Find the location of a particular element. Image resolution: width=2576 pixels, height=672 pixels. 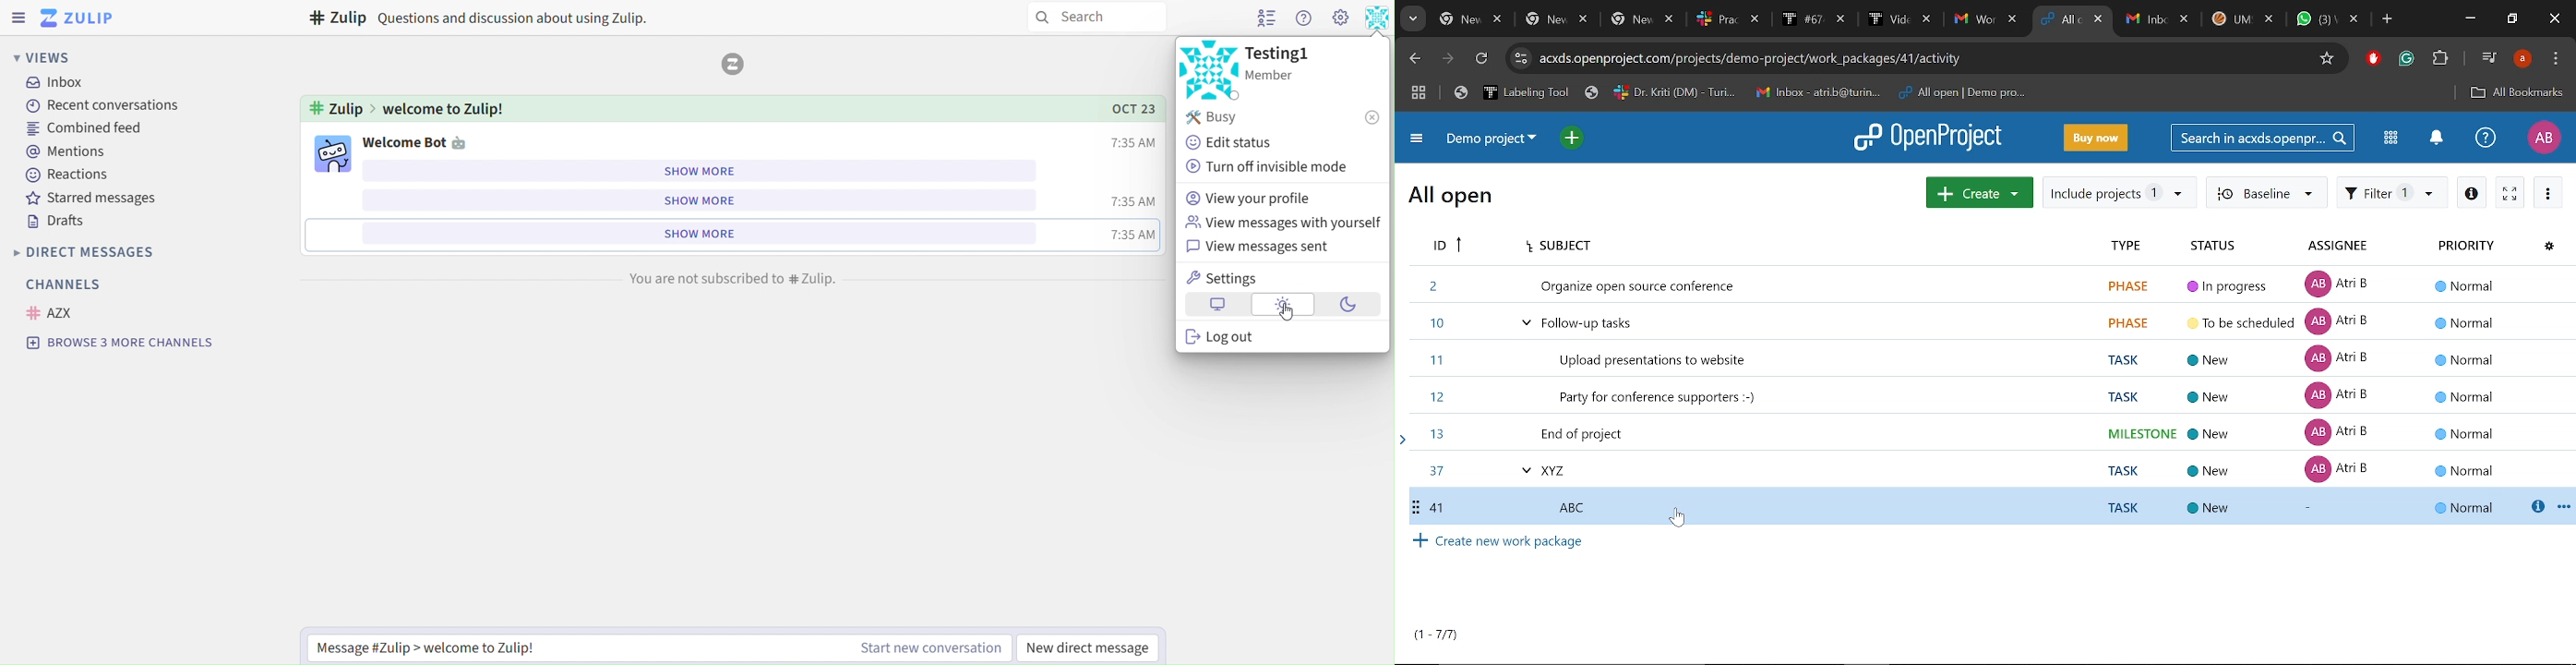

combined feed is located at coordinates (96, 129).